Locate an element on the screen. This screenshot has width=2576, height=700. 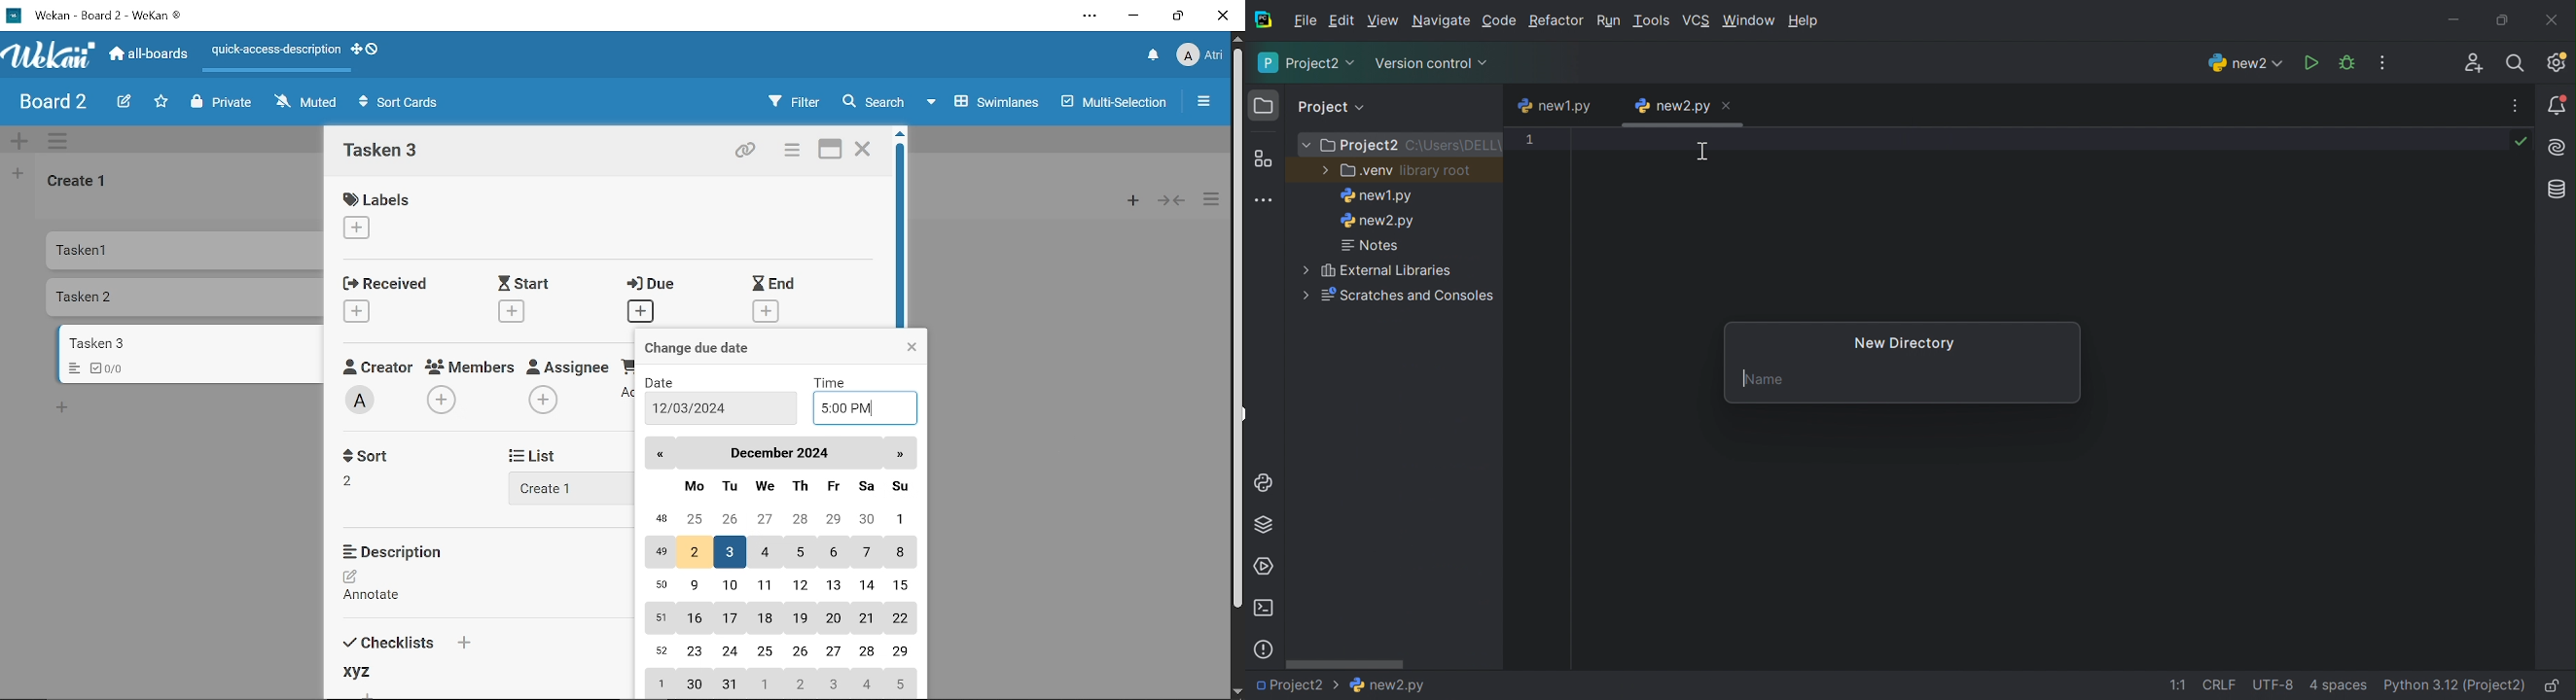
Project2 is located at coordinates (1305, 65).